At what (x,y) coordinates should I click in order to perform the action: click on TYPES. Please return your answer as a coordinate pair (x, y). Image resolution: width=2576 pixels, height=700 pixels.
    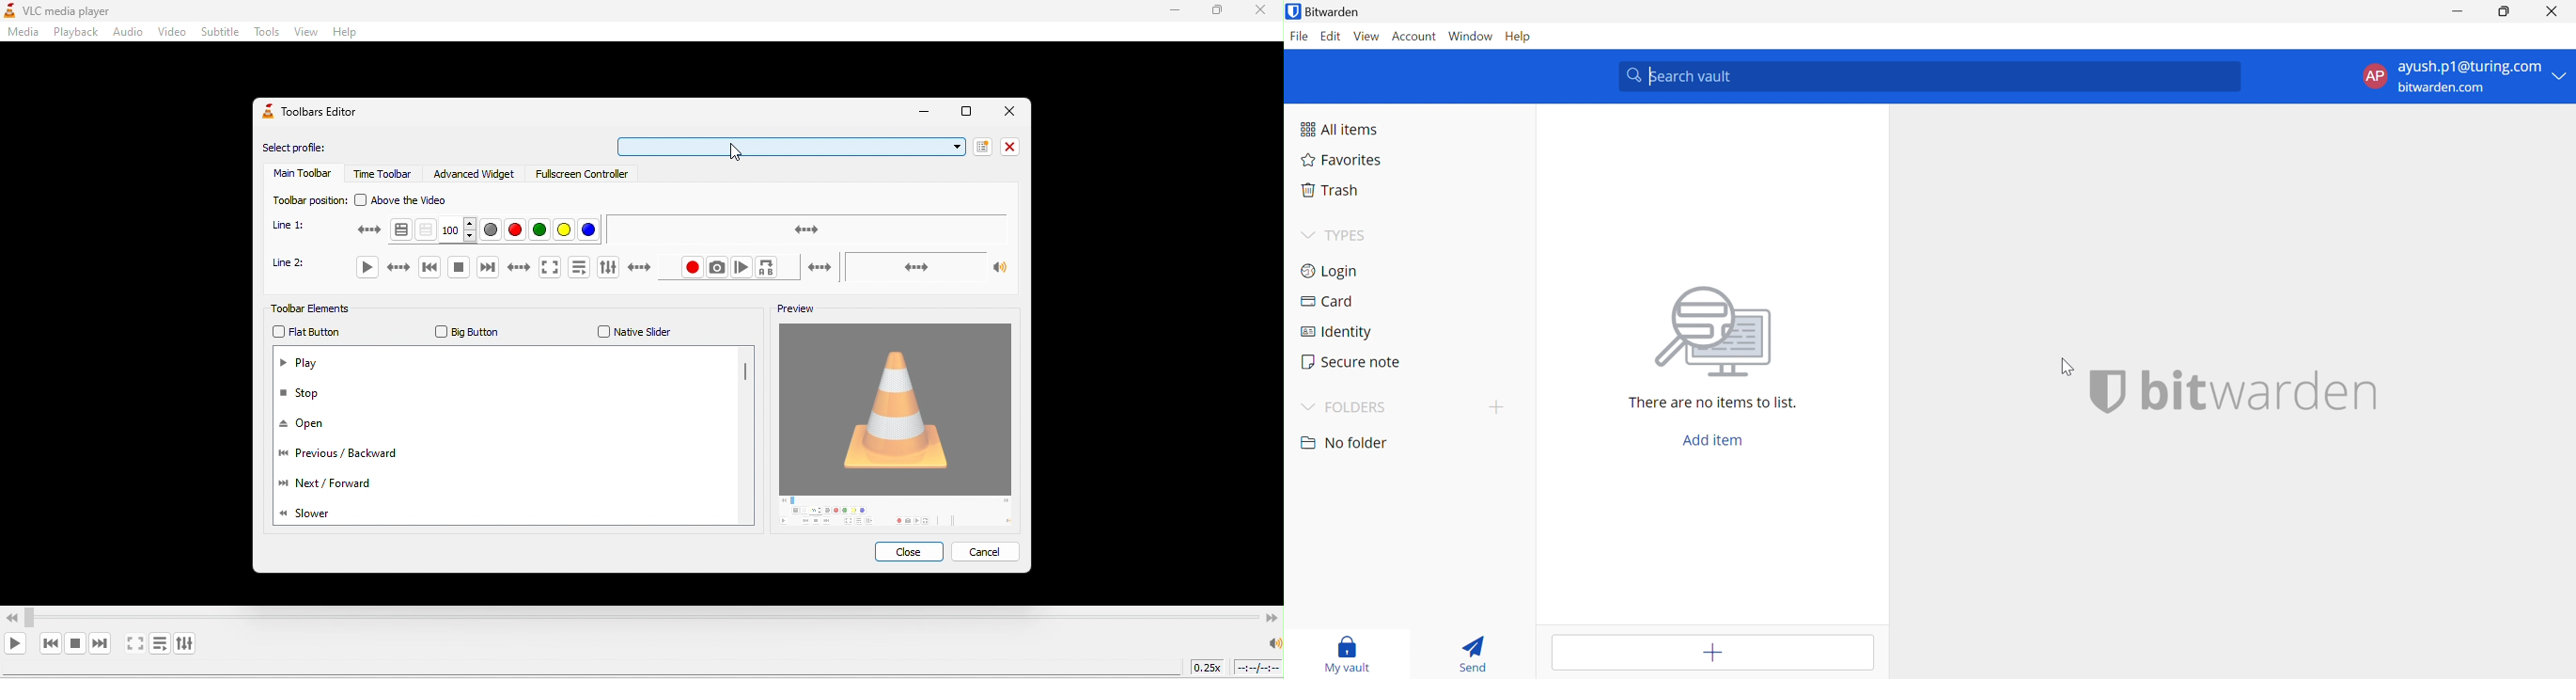
    Looking at the image, I should click on (1349, 235).